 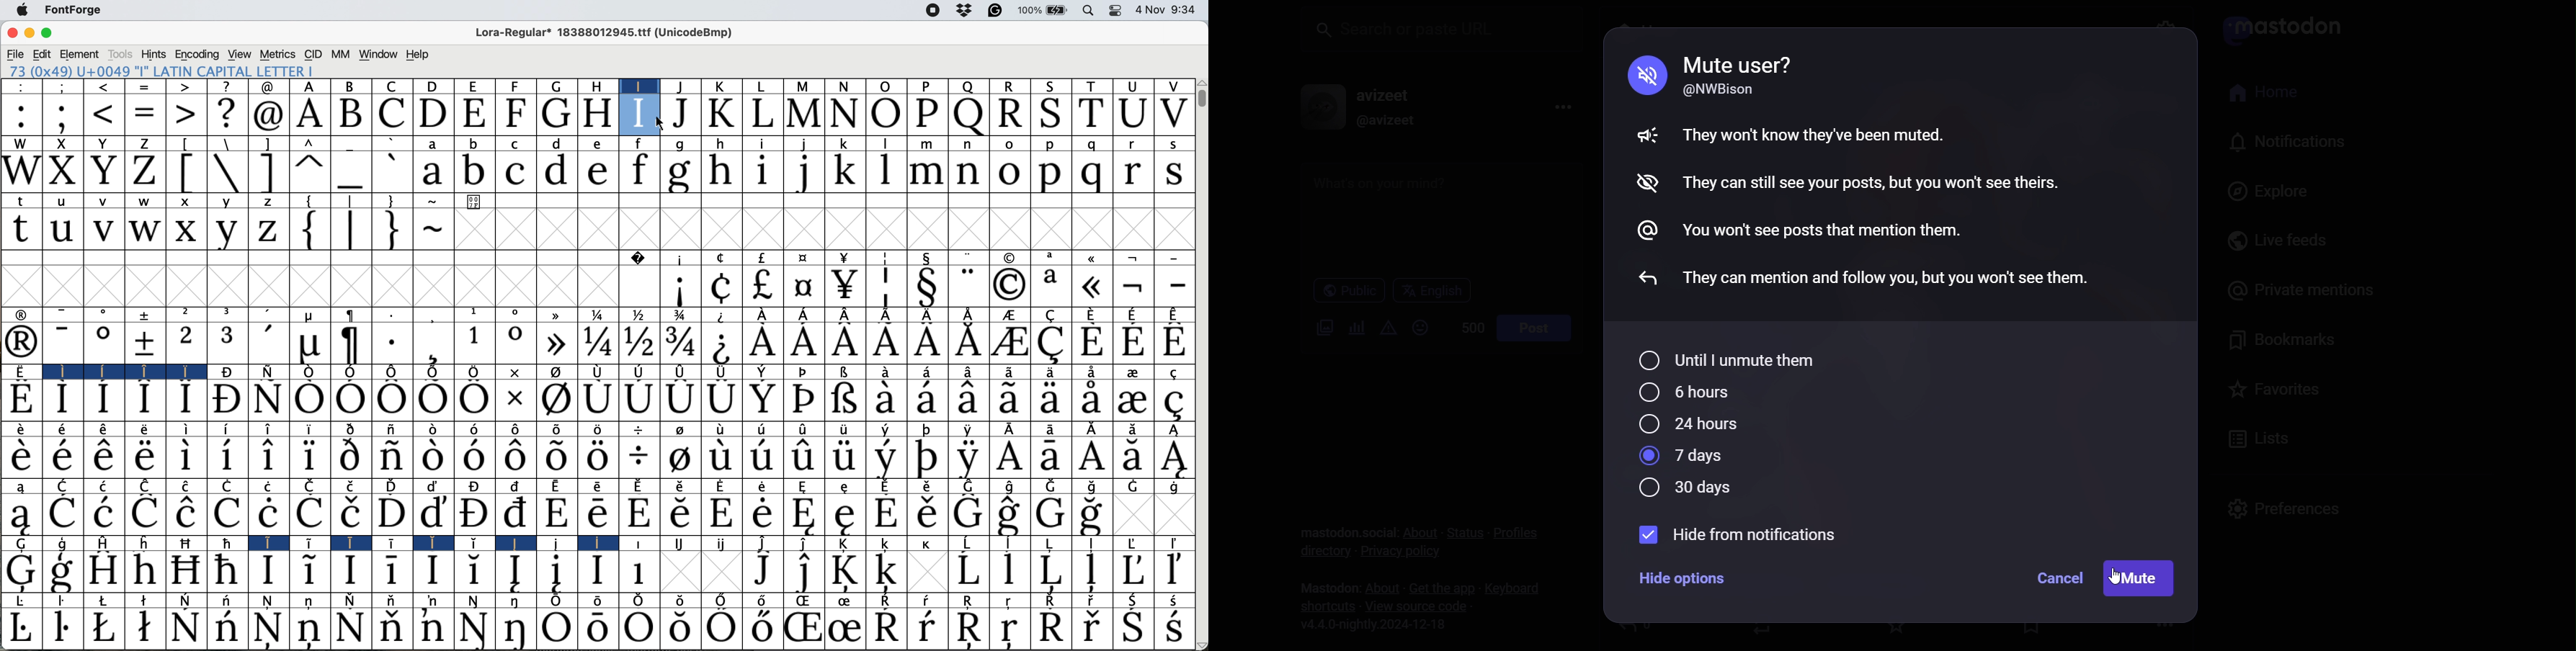 I want to click on mm, so click(x=339, y=54).